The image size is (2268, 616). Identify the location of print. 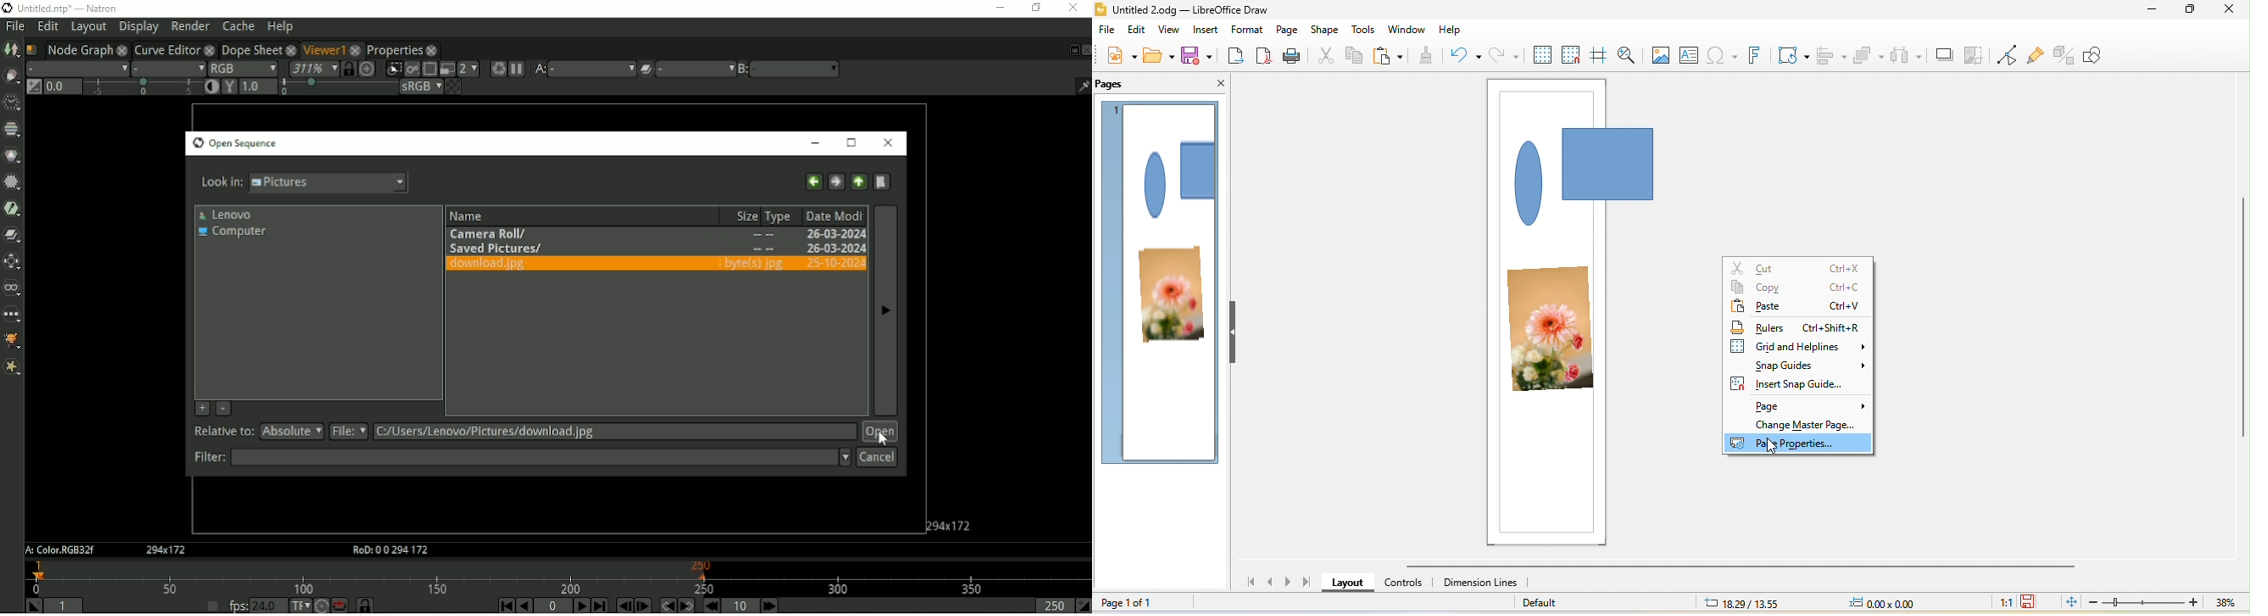
(1296, 56).